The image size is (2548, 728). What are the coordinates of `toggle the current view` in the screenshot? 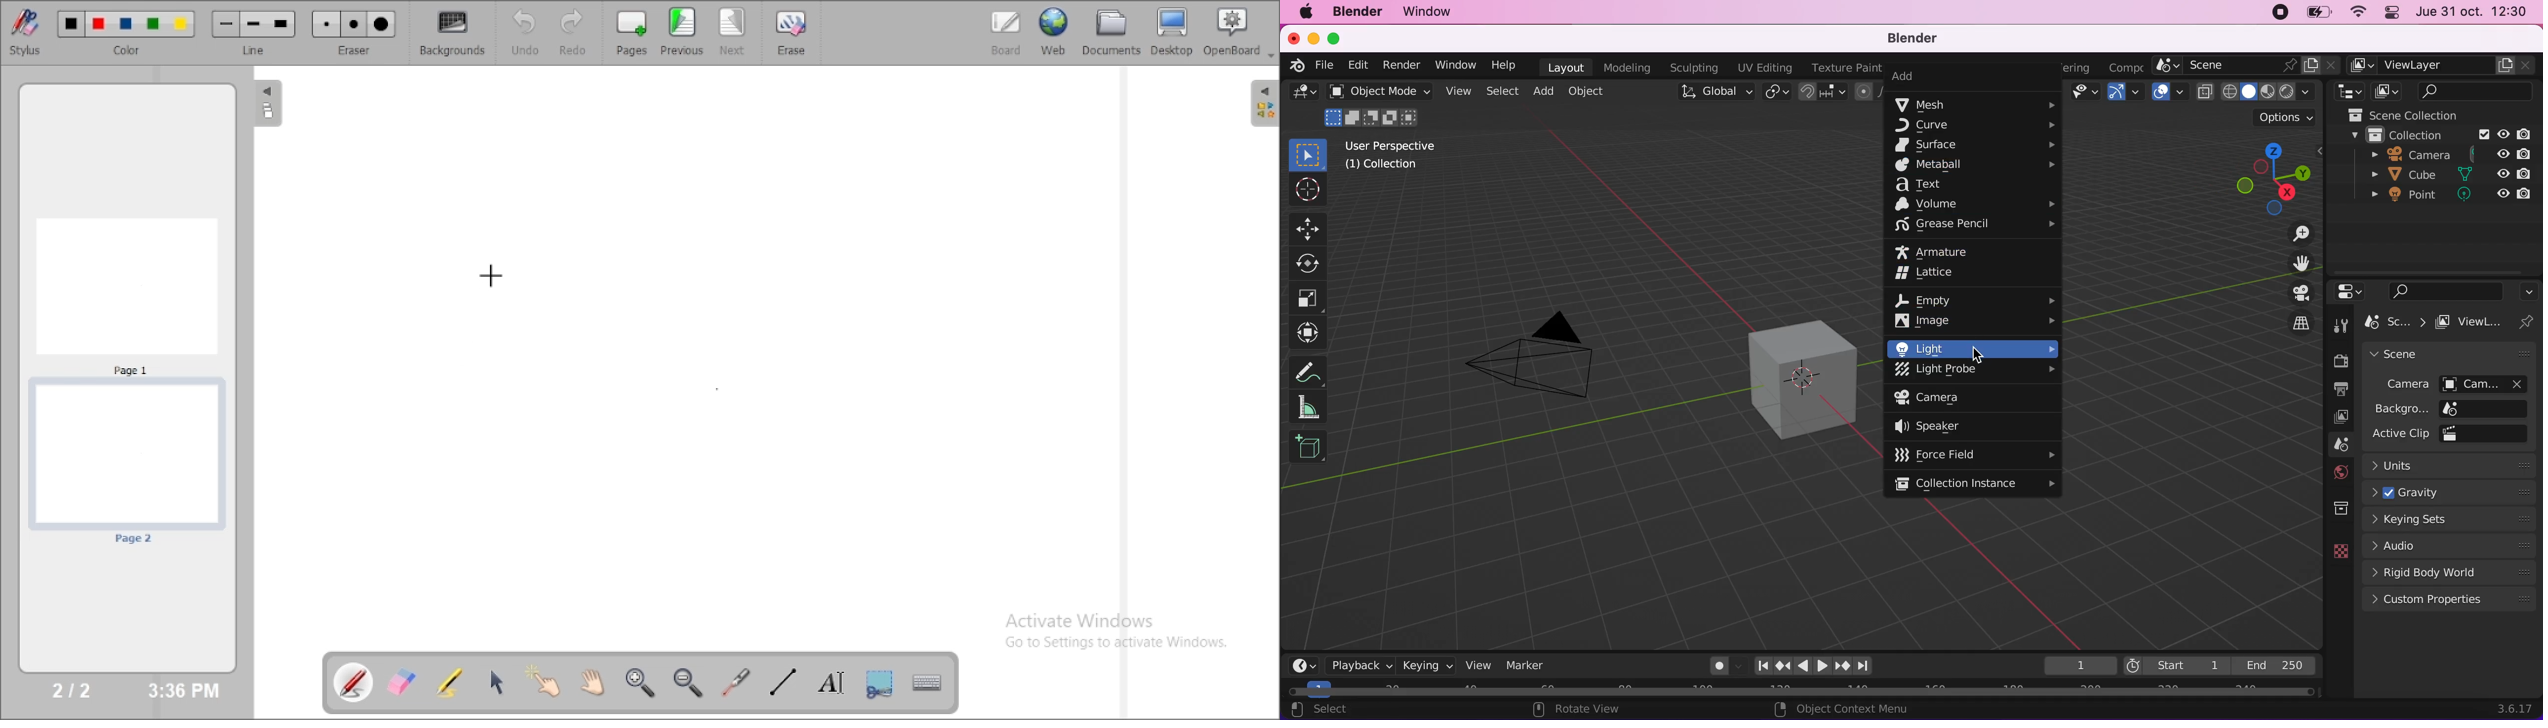 It's located at (2291, 323).